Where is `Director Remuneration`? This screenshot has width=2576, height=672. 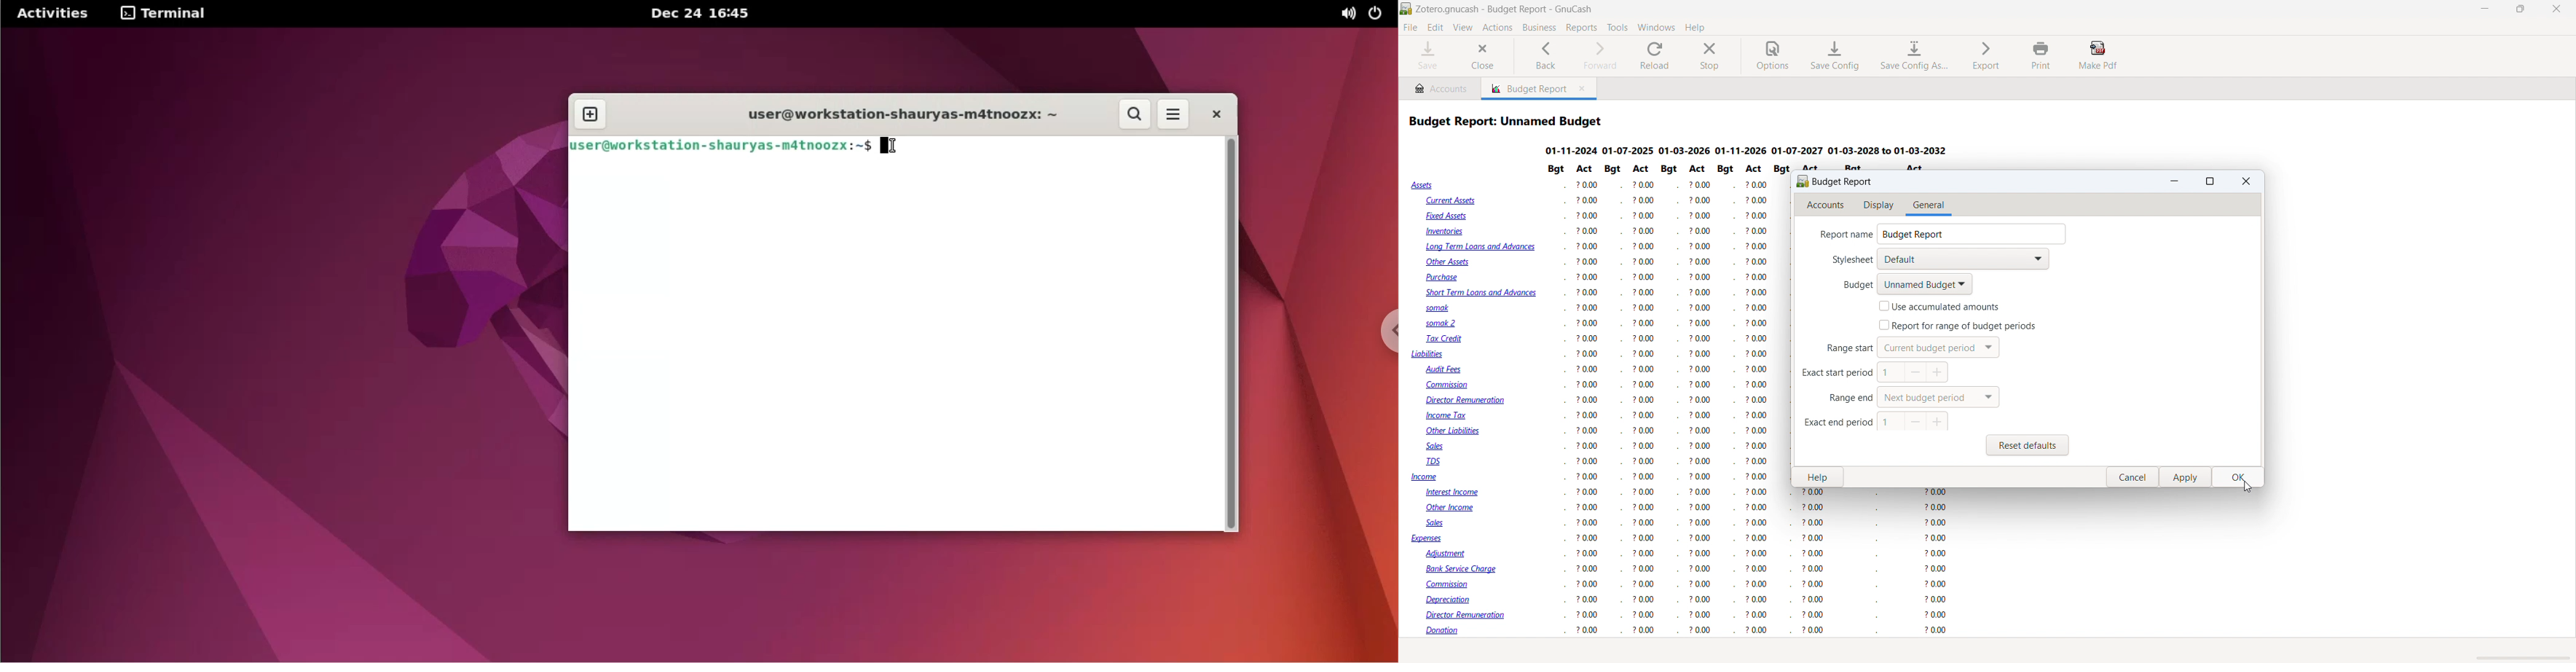 Director Remuneration is located at coordinates (1470, 615).